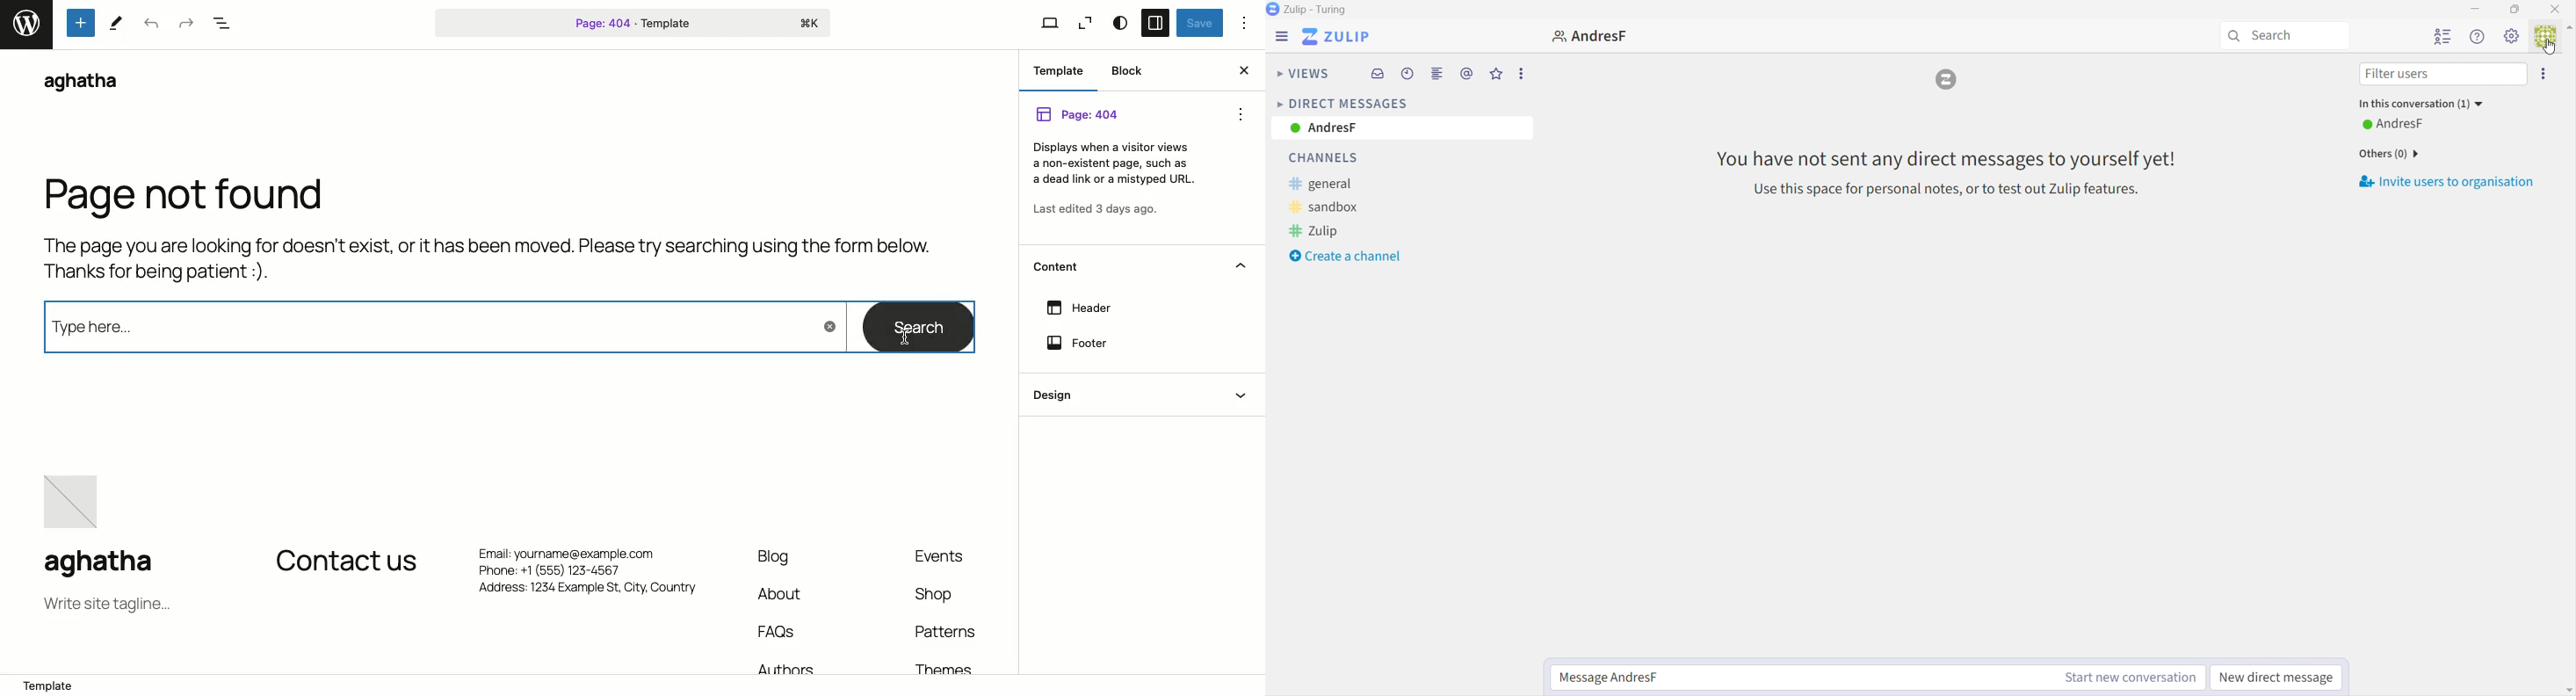 The width and height of the screenshot is (2576, 700). Describe the element at coordinates (1880, 678) in the screenshot. I see `Message AndresF` at that location.